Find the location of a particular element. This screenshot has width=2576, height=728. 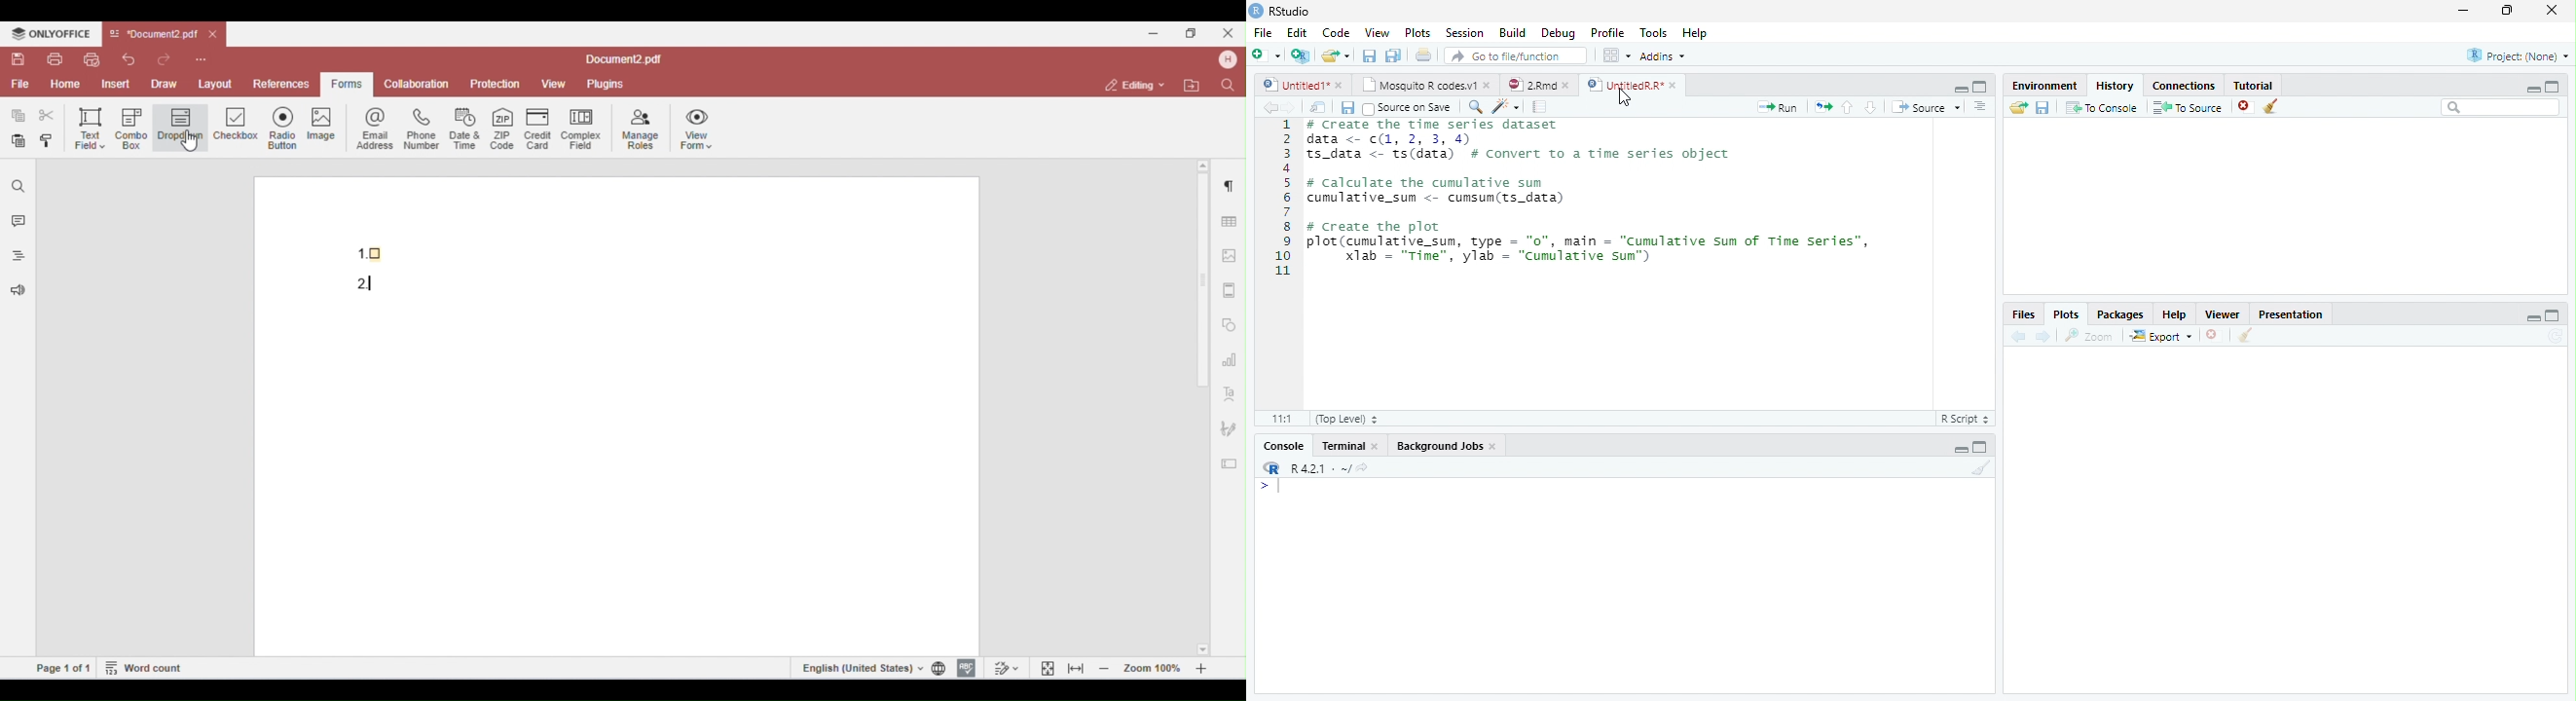

Environment is located at coordinates (2044, 85).